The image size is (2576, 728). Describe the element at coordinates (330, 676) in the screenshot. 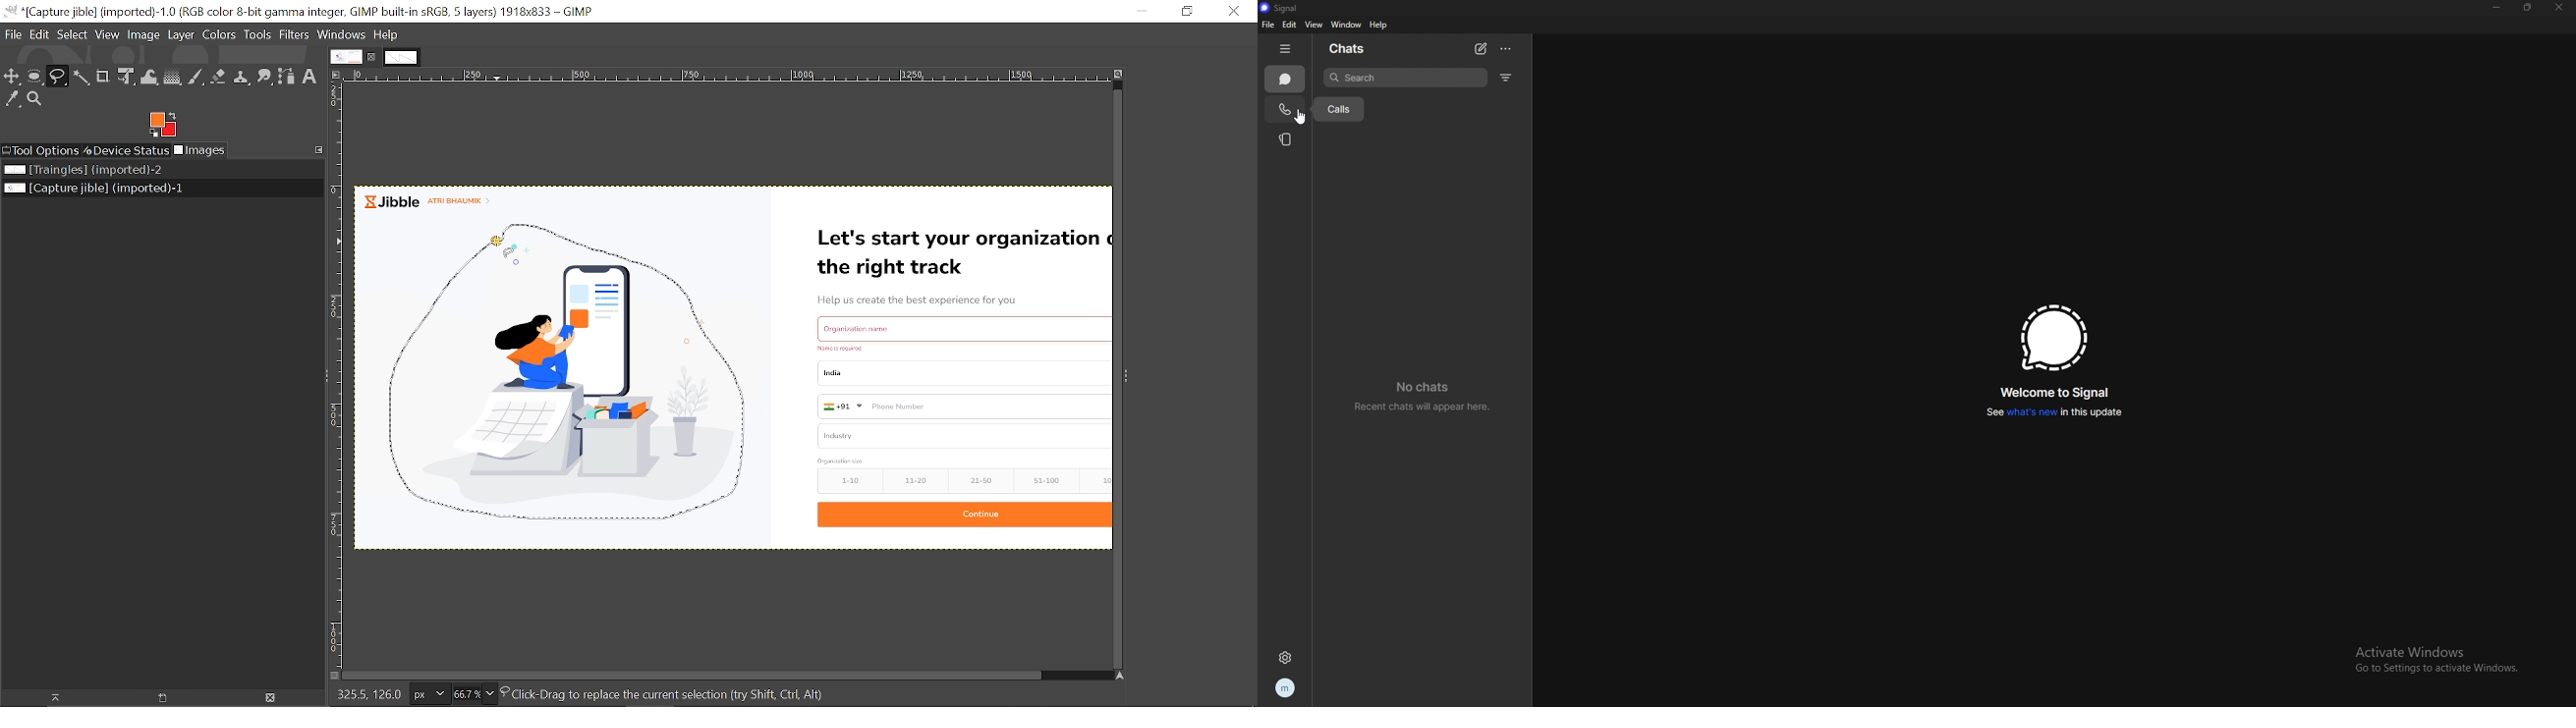

I see `Toggle quick mask on/off` at that location.